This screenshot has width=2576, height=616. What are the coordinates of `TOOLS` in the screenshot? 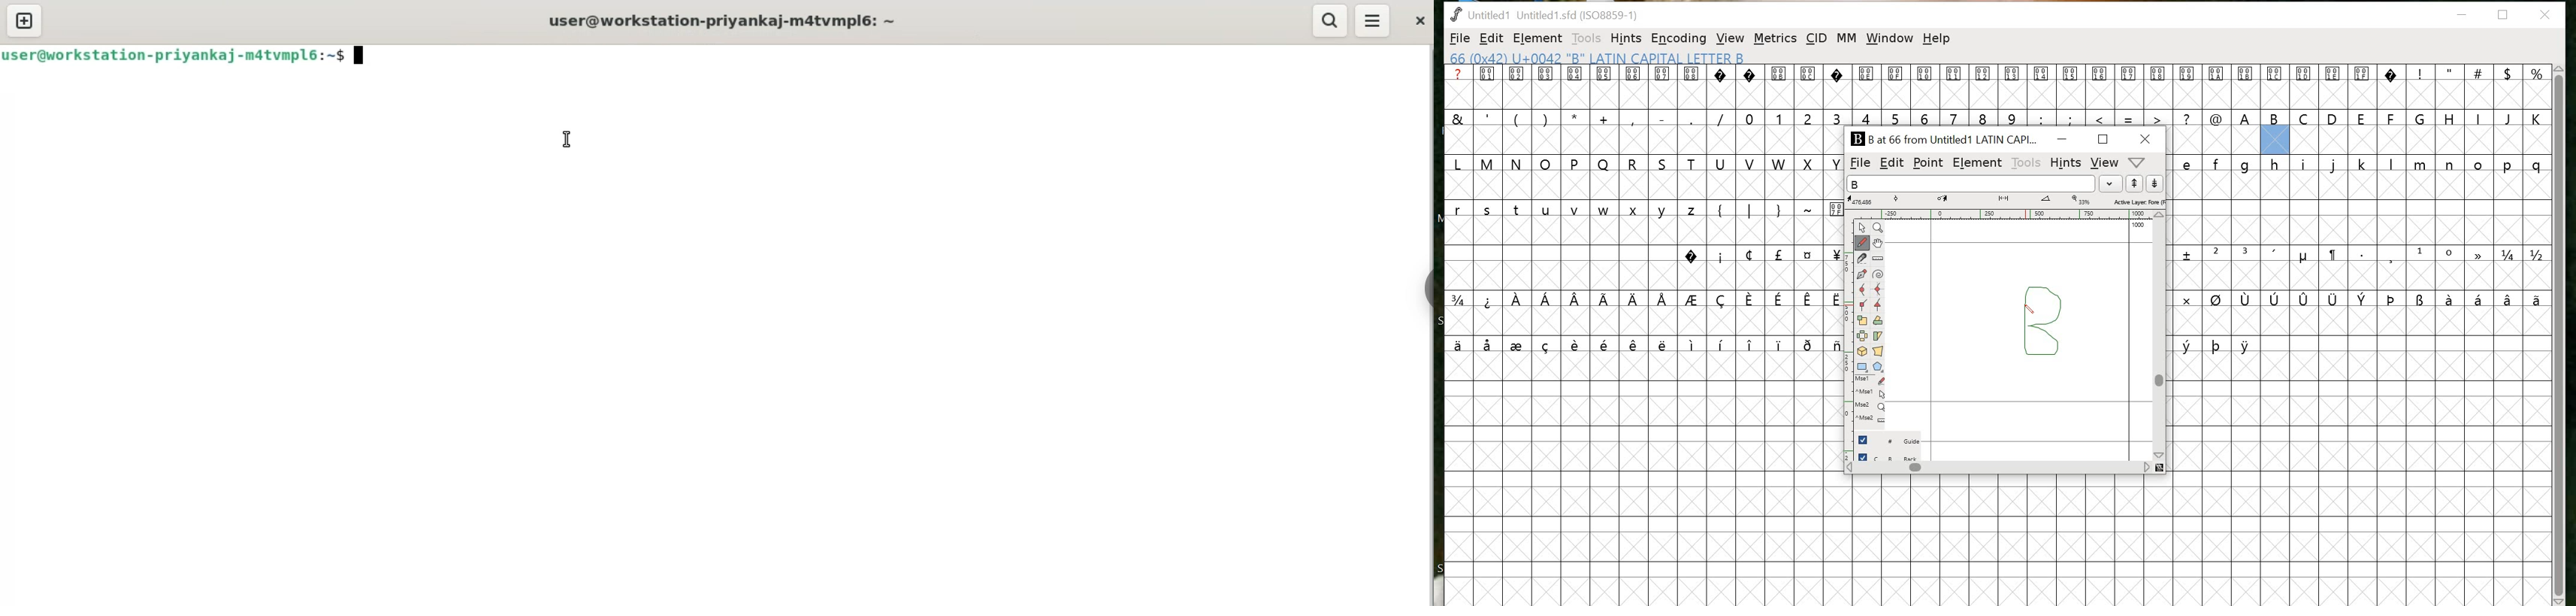 It's located at (2025, 164).